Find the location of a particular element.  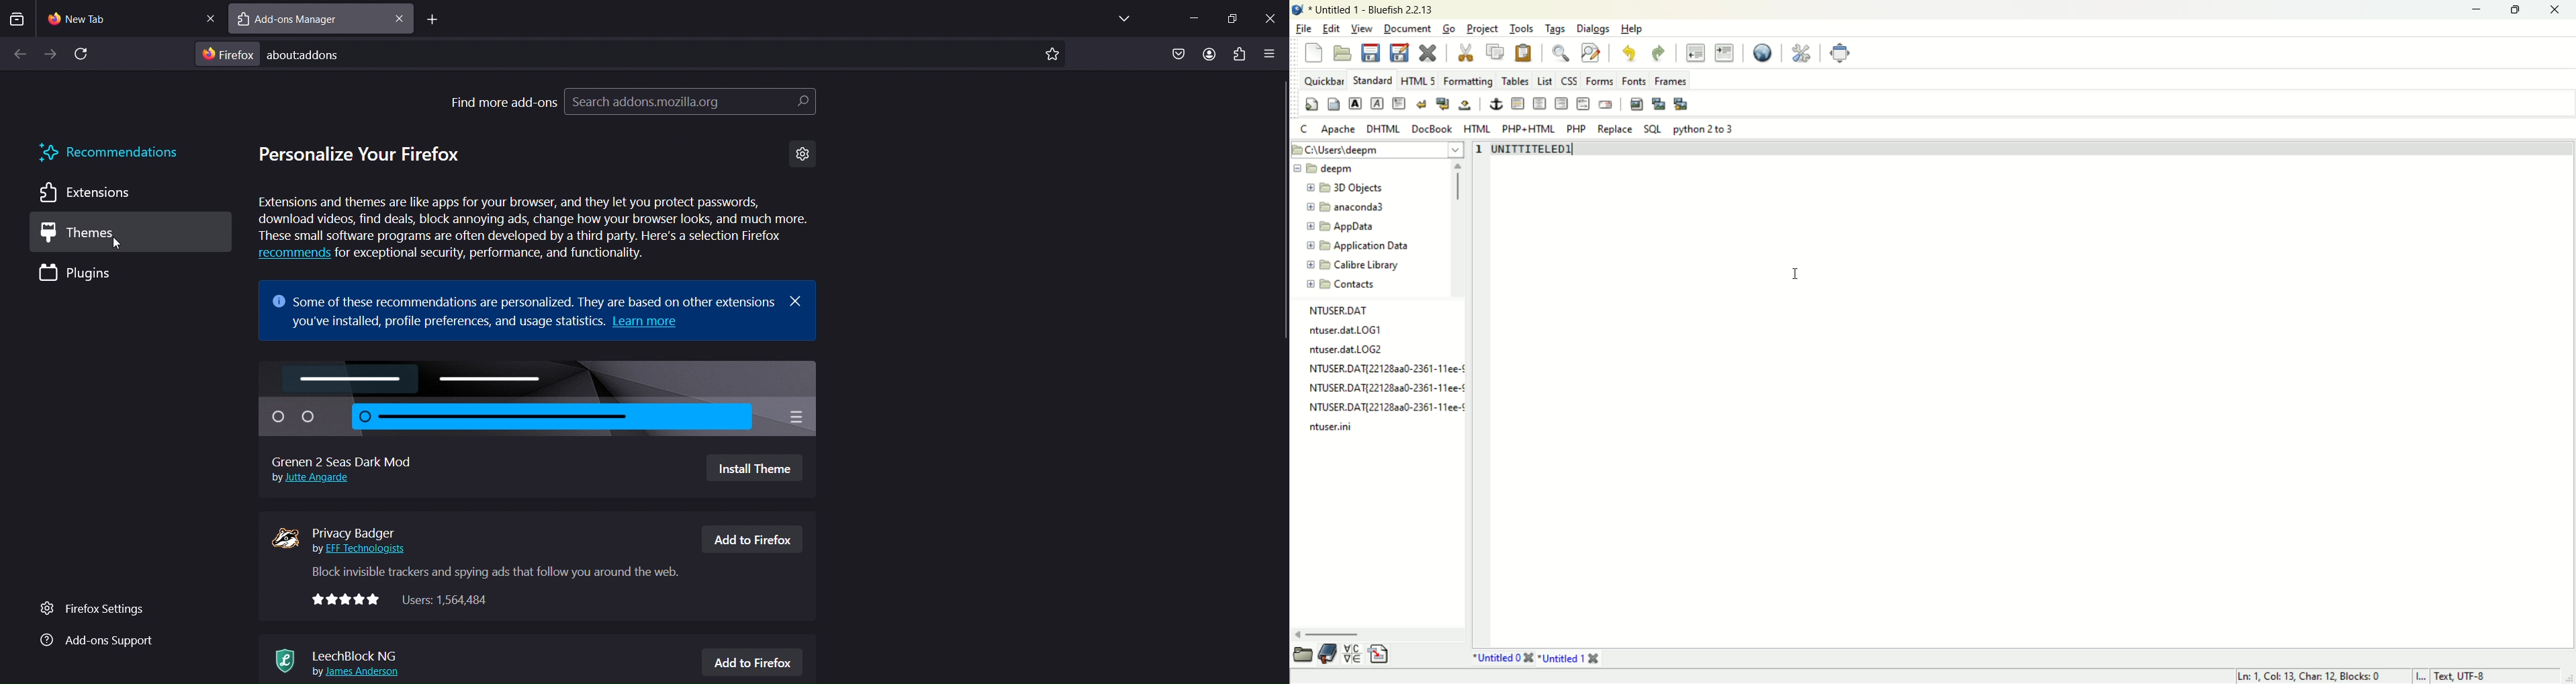

logo is located at coordinates (1297, 9).